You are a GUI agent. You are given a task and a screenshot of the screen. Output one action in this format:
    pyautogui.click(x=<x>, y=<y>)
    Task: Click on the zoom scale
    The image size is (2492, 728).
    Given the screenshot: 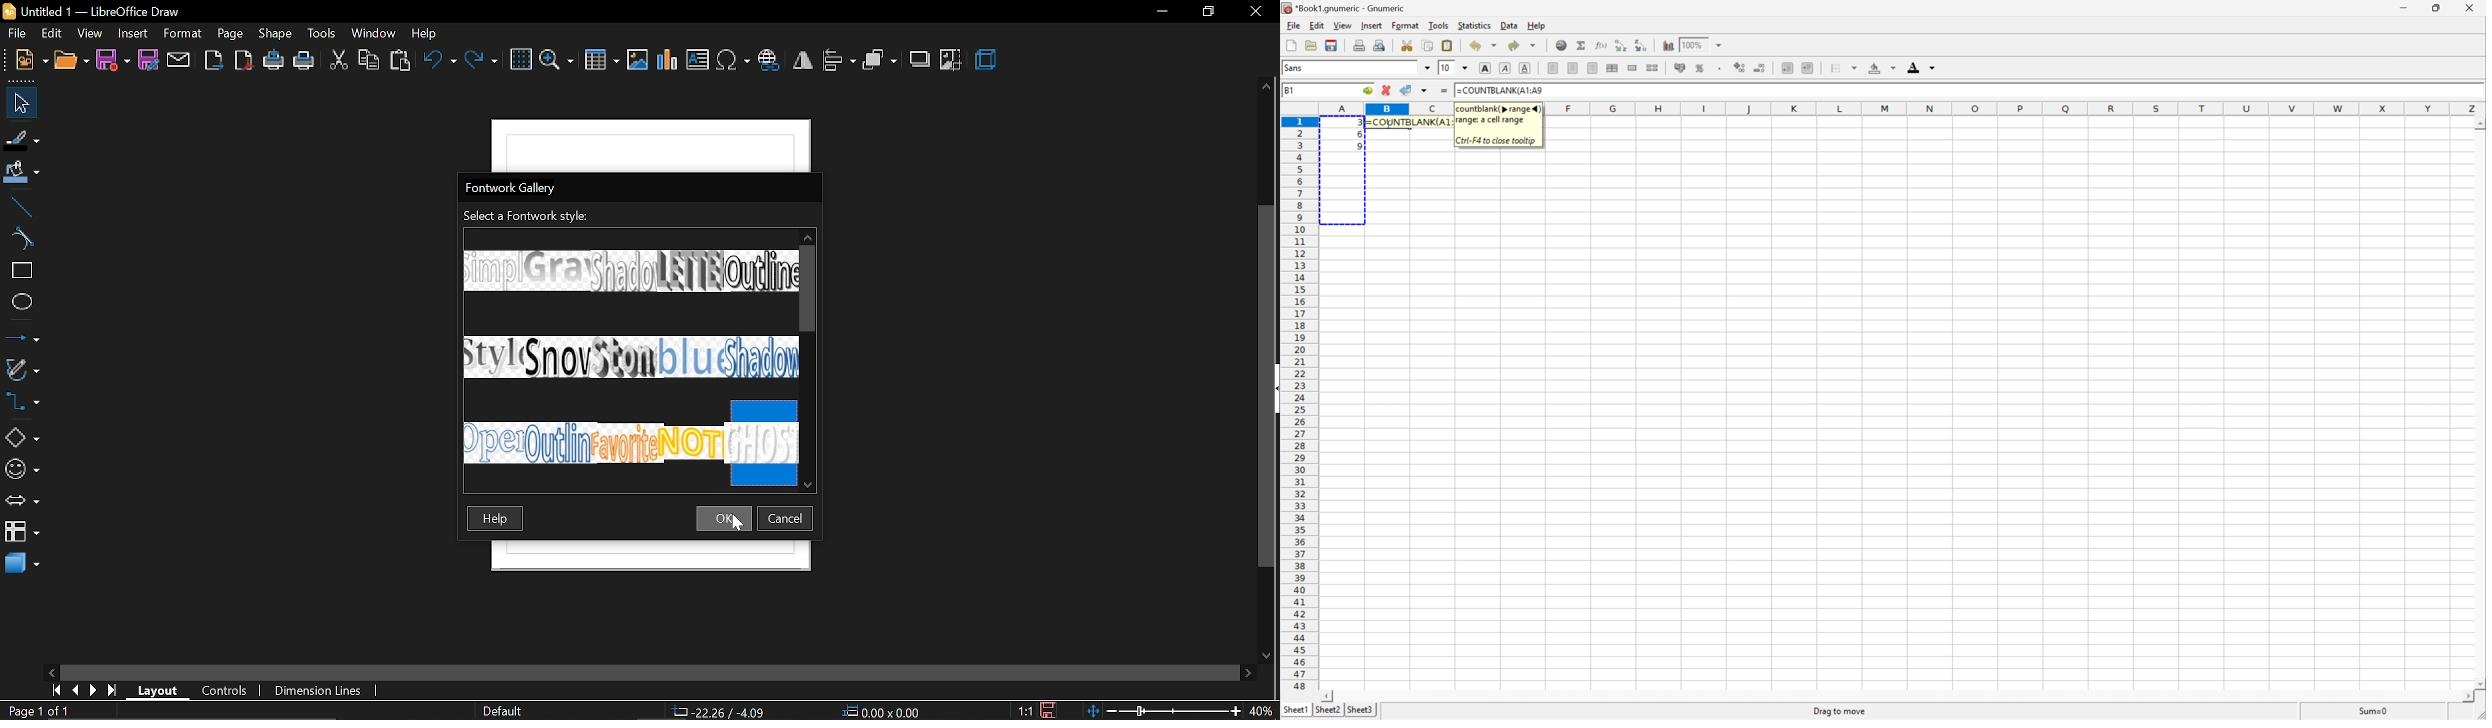 What is the action you would take?
    pyautogui.click(x=1163, y=711)
    